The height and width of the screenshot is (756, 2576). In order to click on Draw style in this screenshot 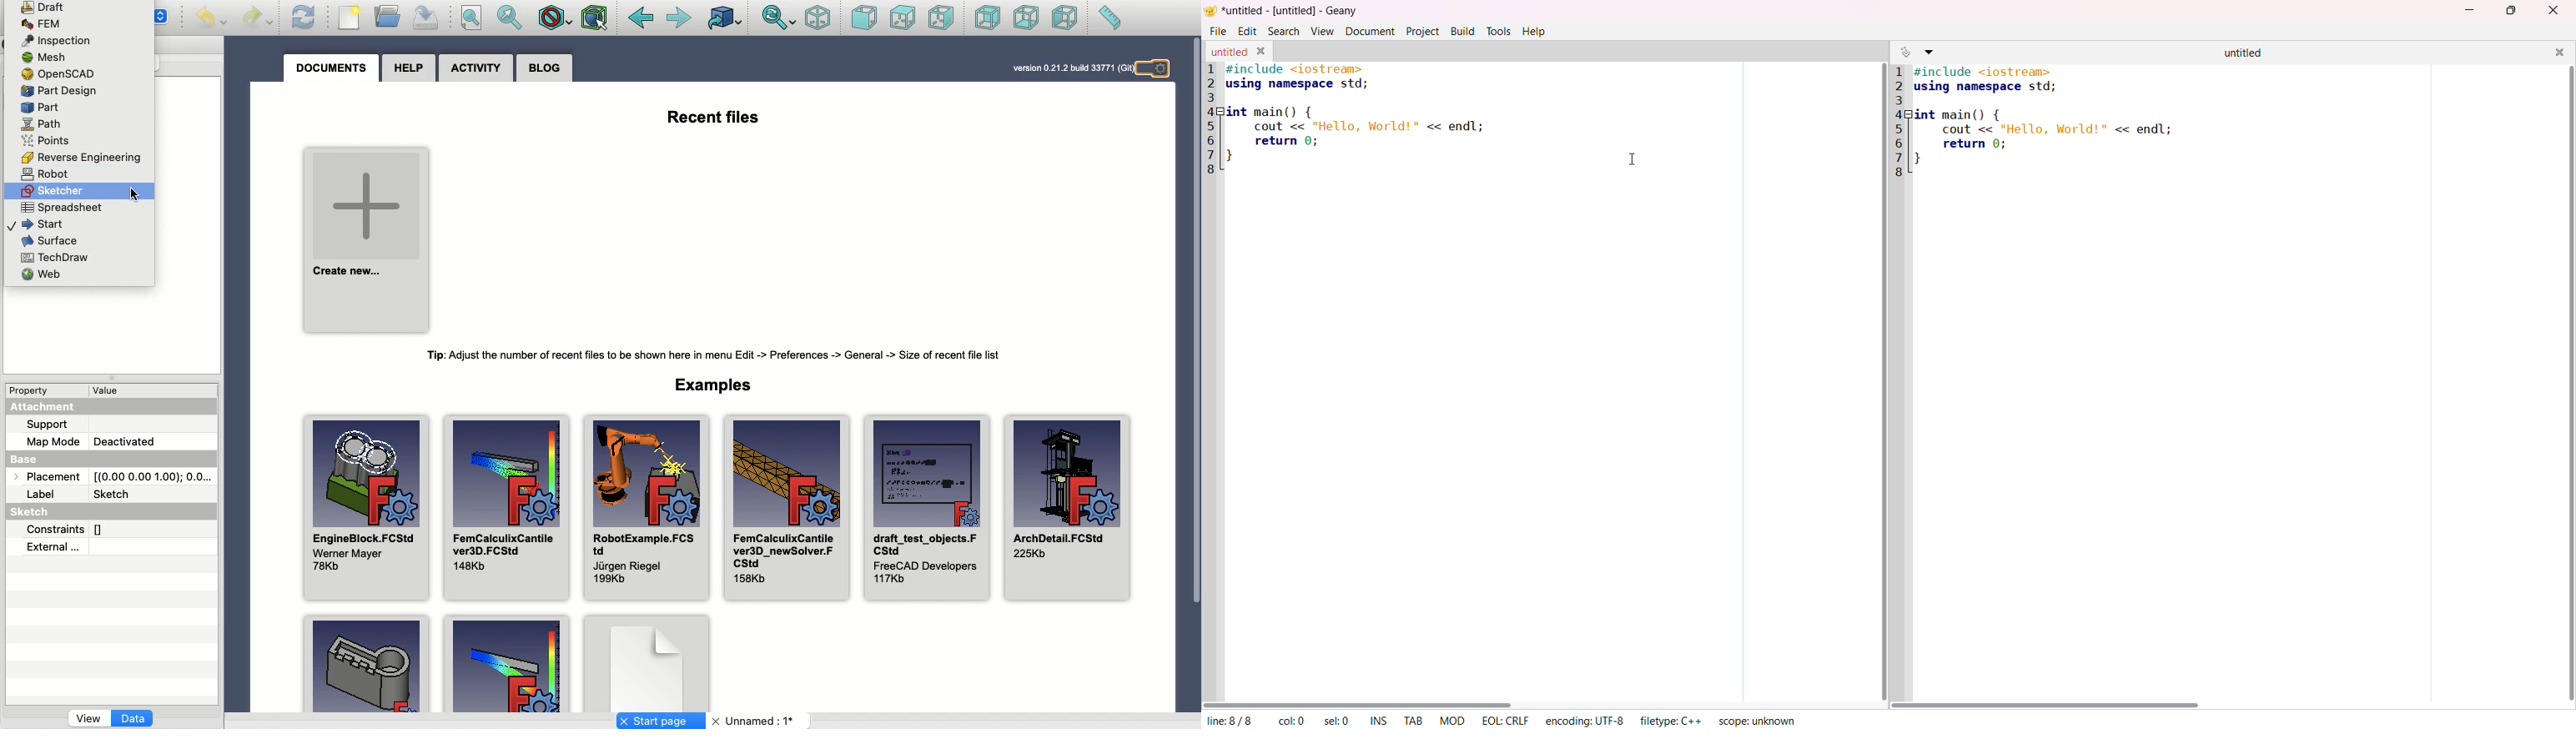, I will do `click(554, 20)`.